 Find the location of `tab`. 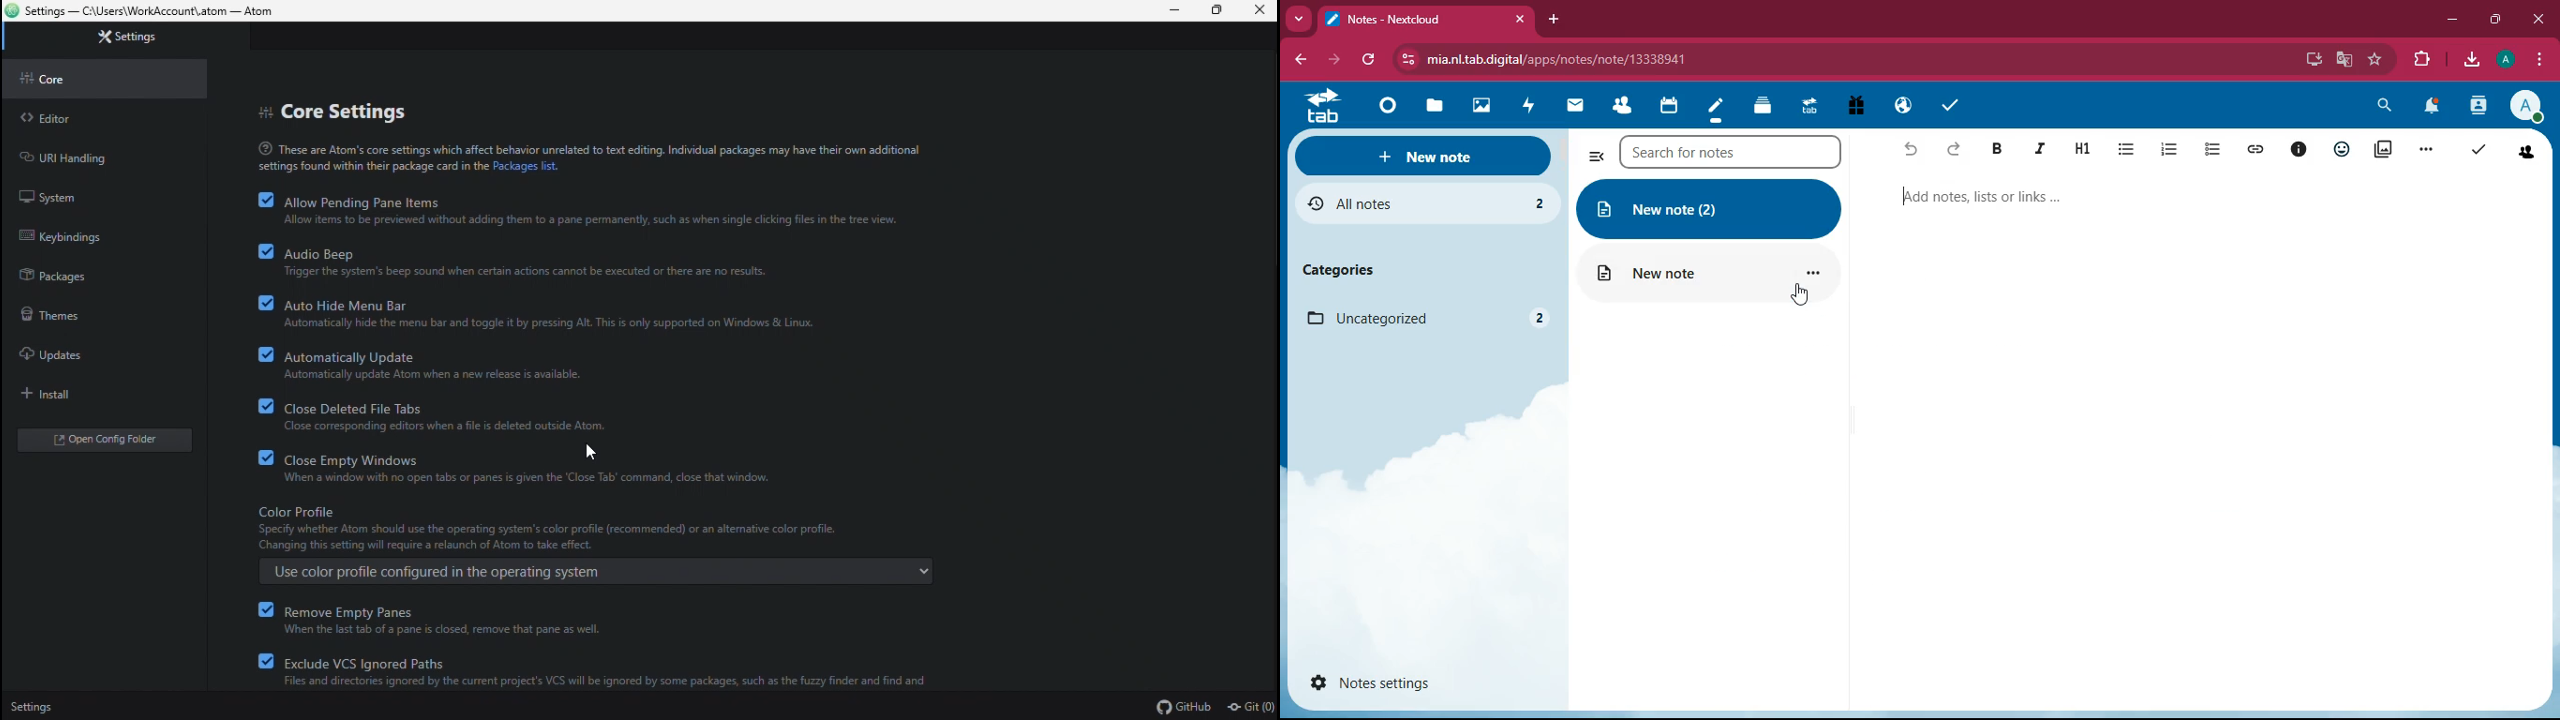

tab is located at coordinates (1409, 20).